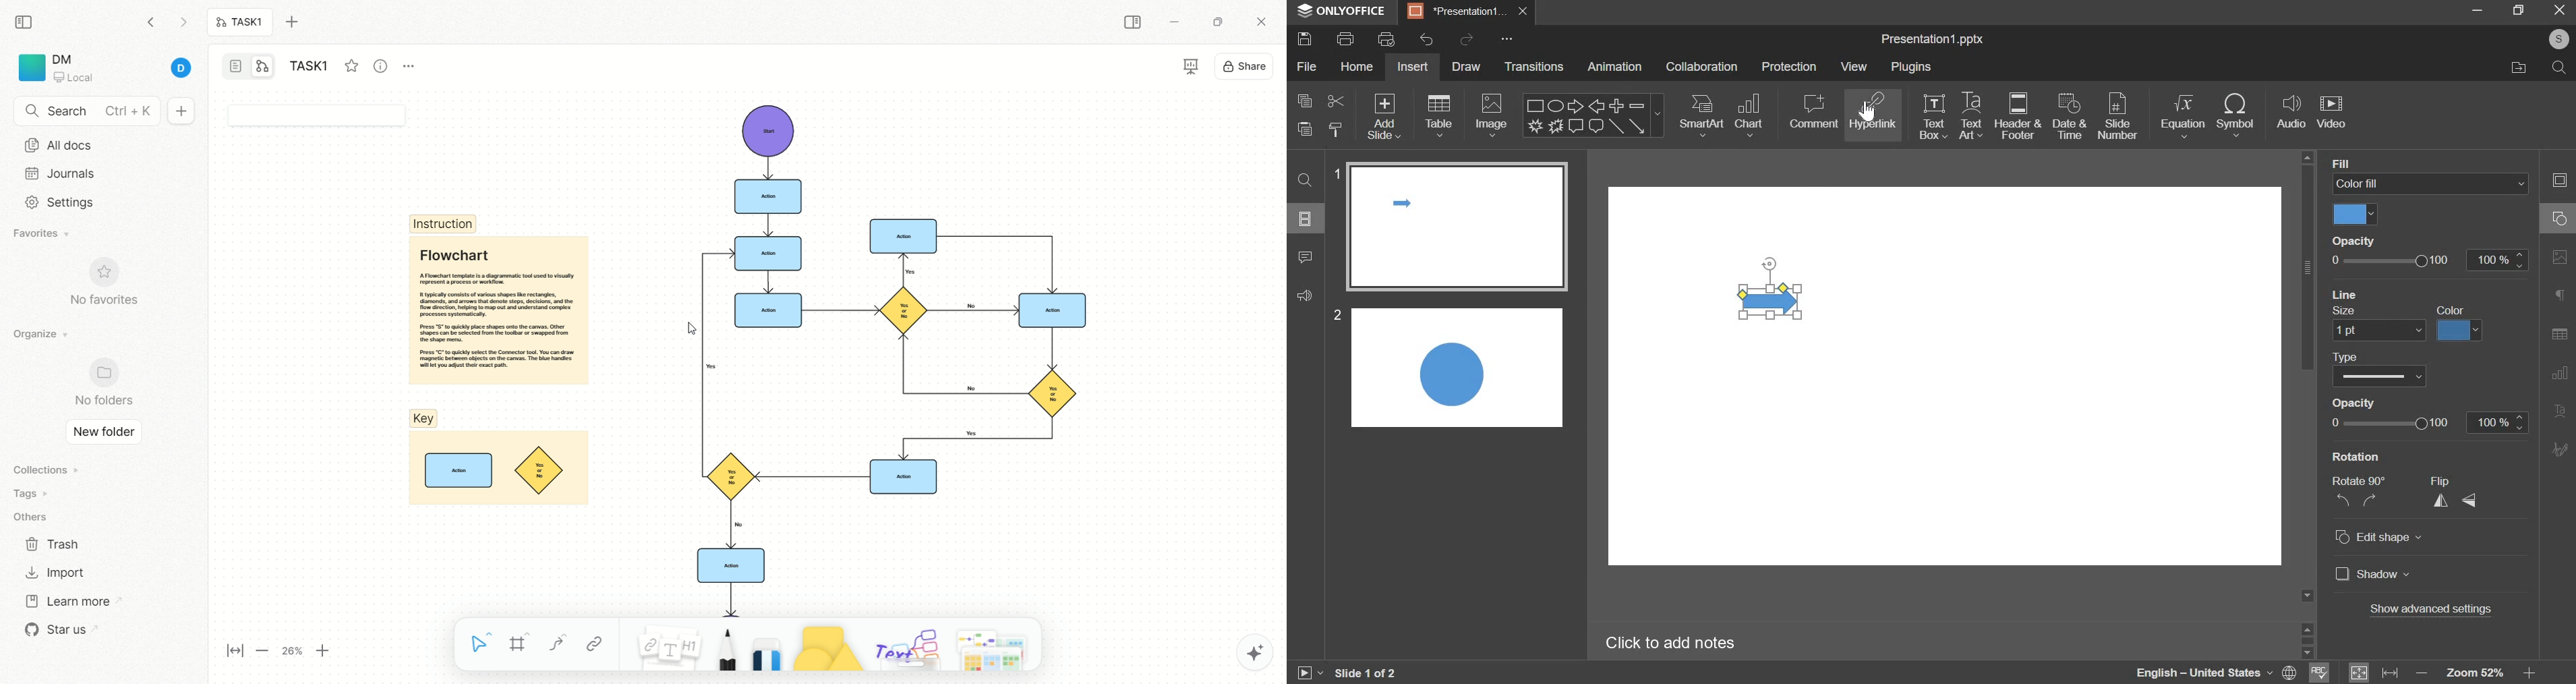 Image resolution: width=2576 pixels, height=700 pixels. What do you see at coordinates (2308, 642) in the screenshot?
I see `scrollbar` at bounding box center [2308, 642].